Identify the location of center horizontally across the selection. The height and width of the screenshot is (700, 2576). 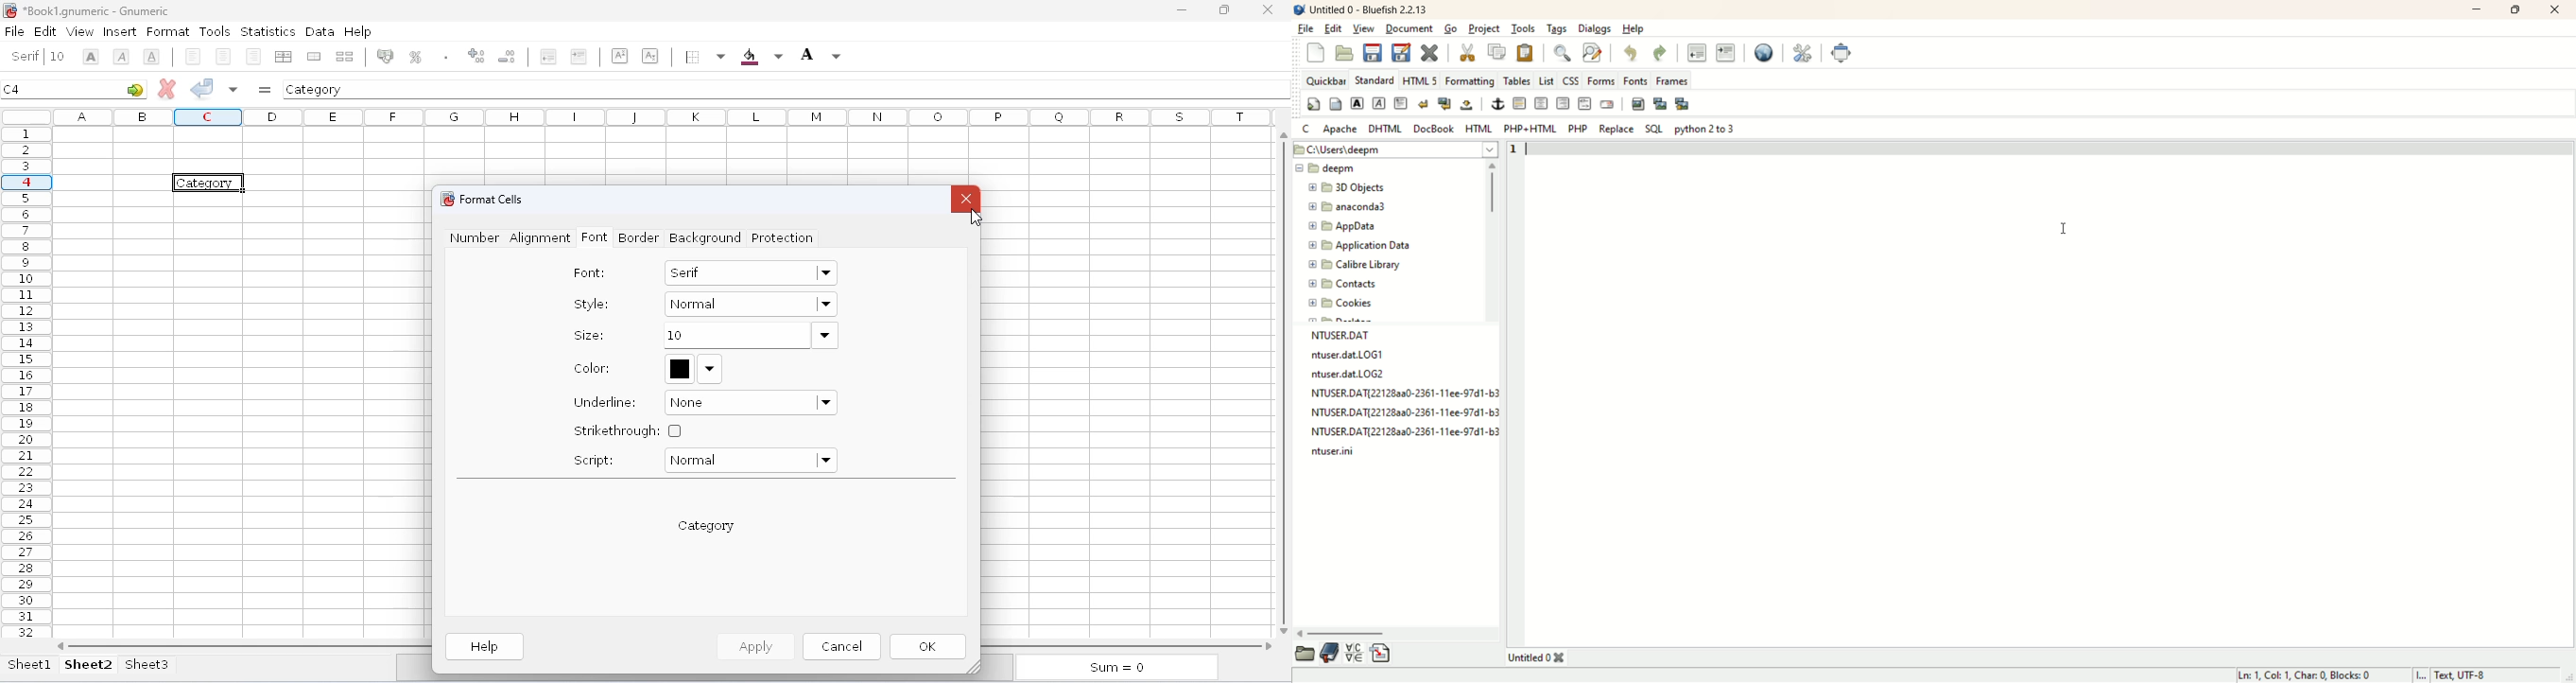
(314, 57).